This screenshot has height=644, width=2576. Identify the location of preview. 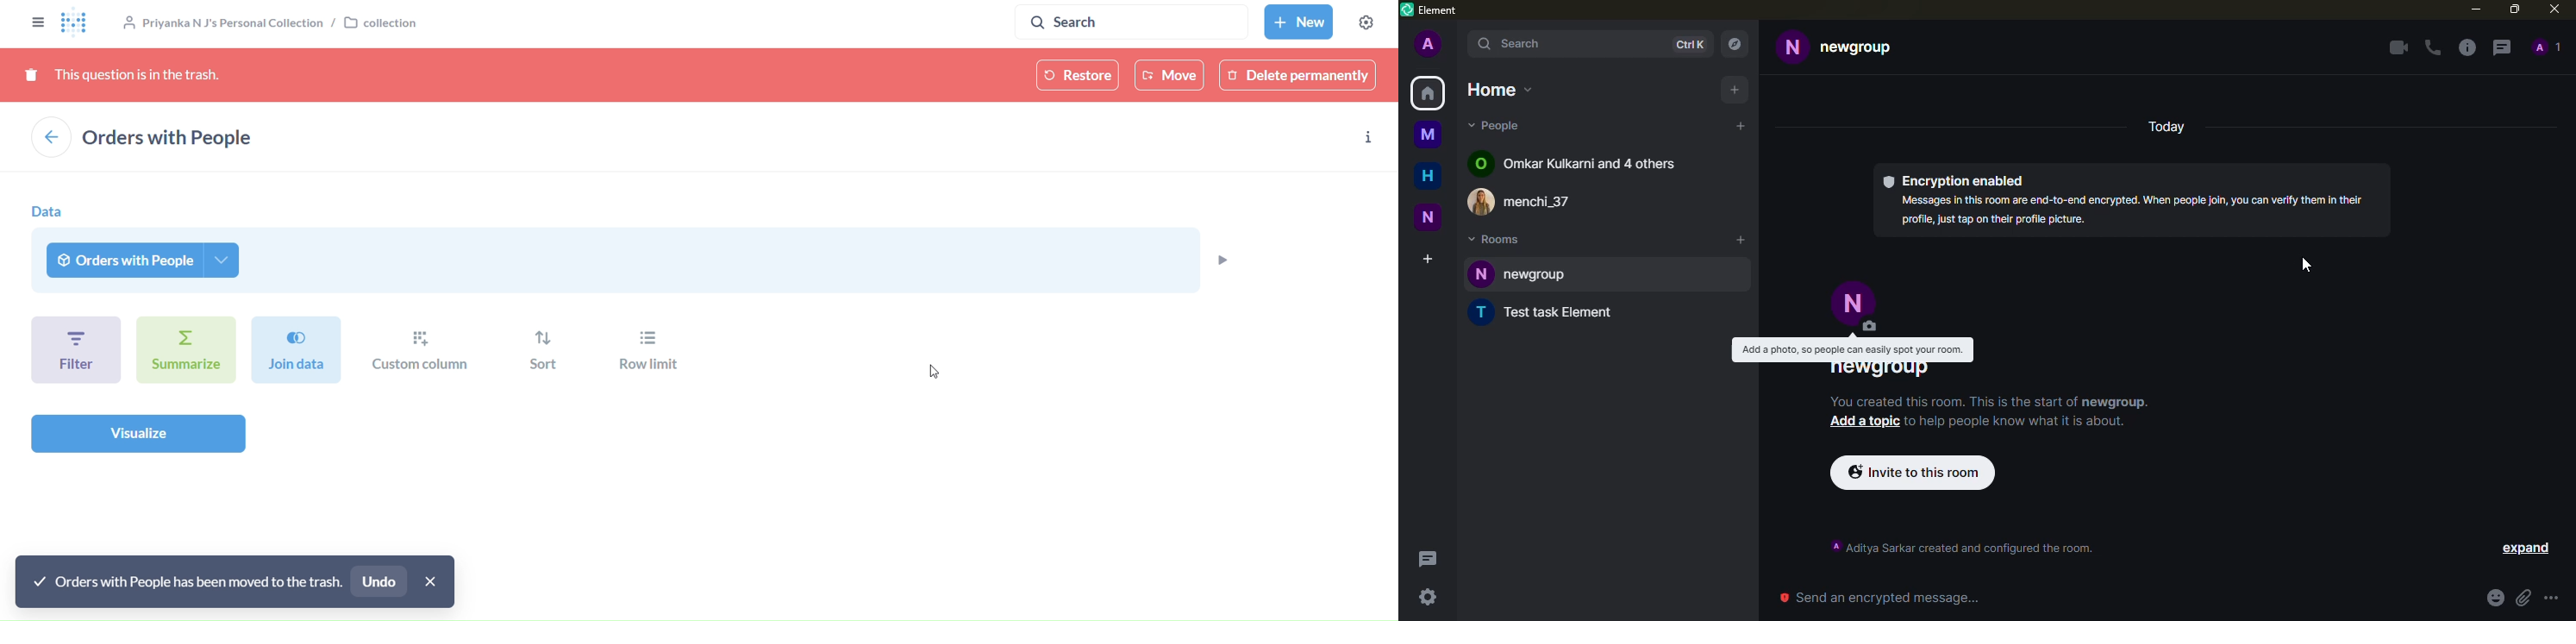
(1225, 256).